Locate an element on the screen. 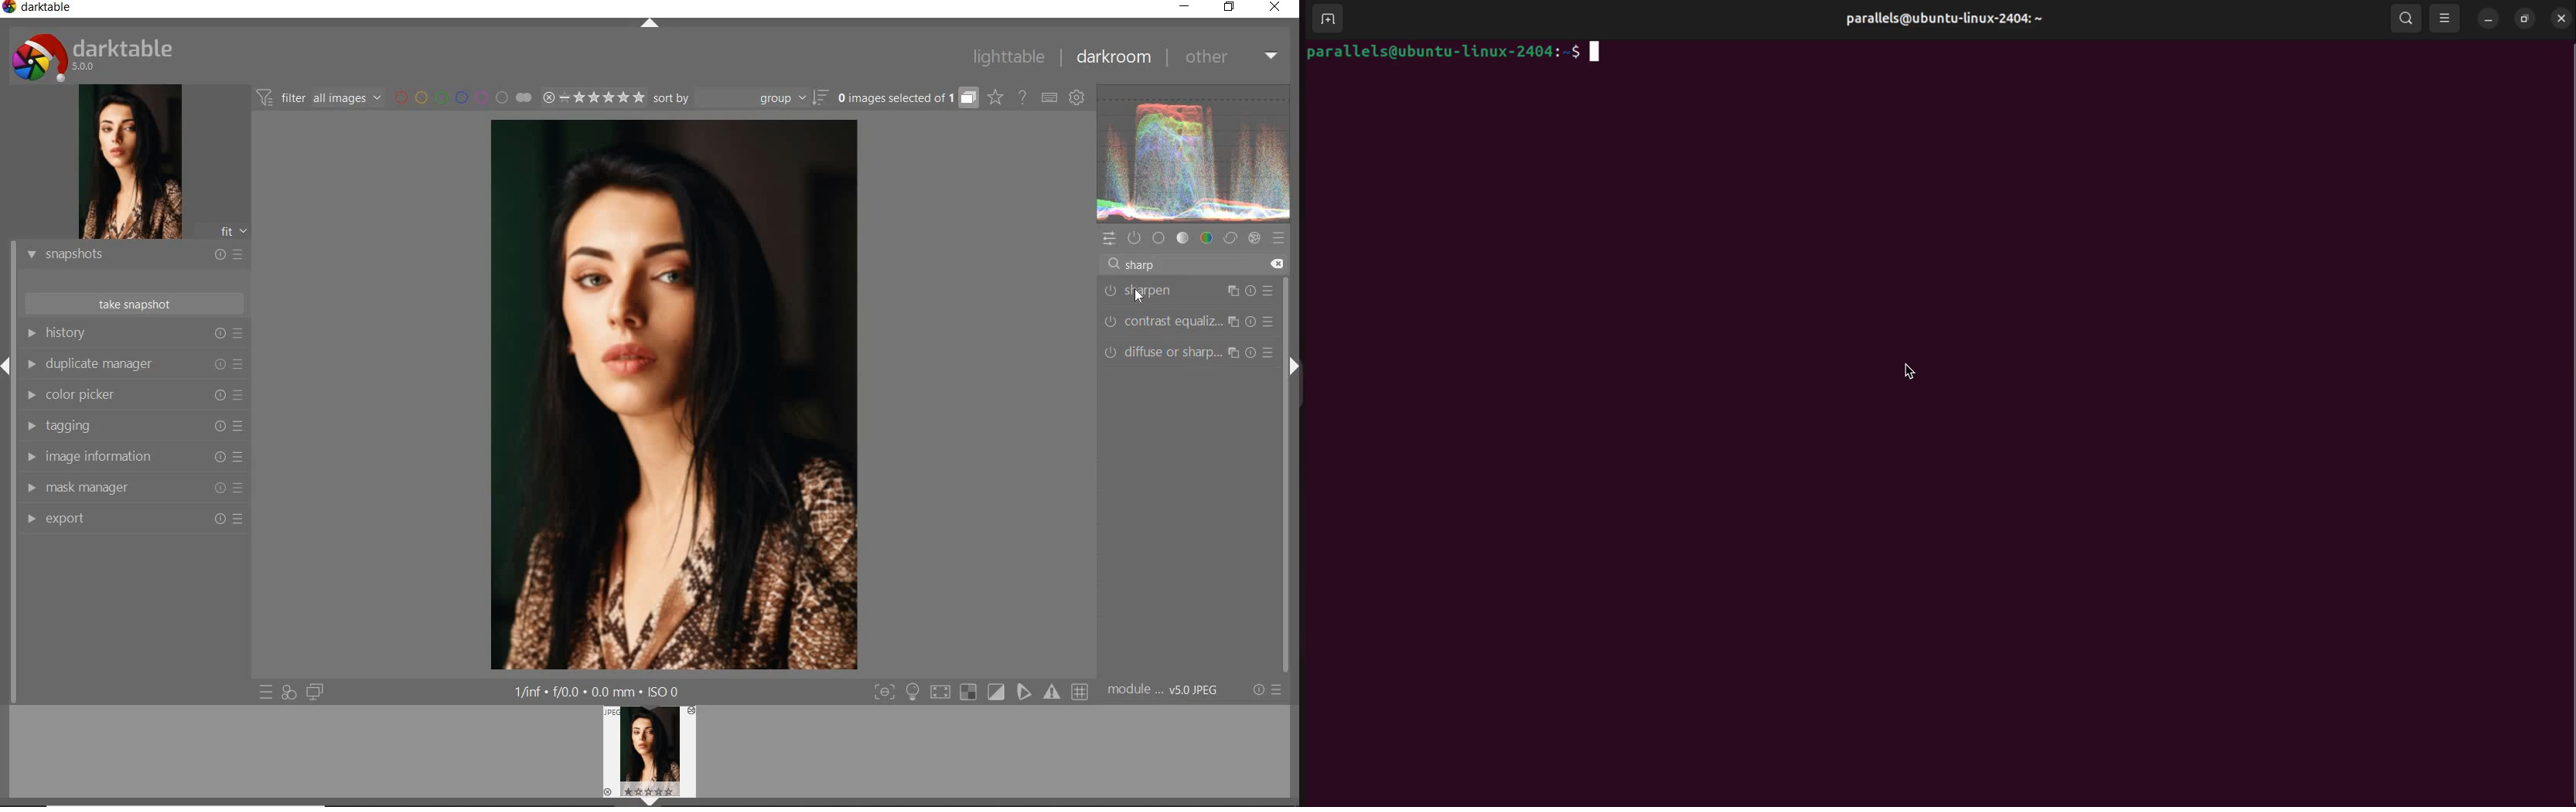 This screenshot has width=2576, height=812. presets is located at coordinates (1281, 240).